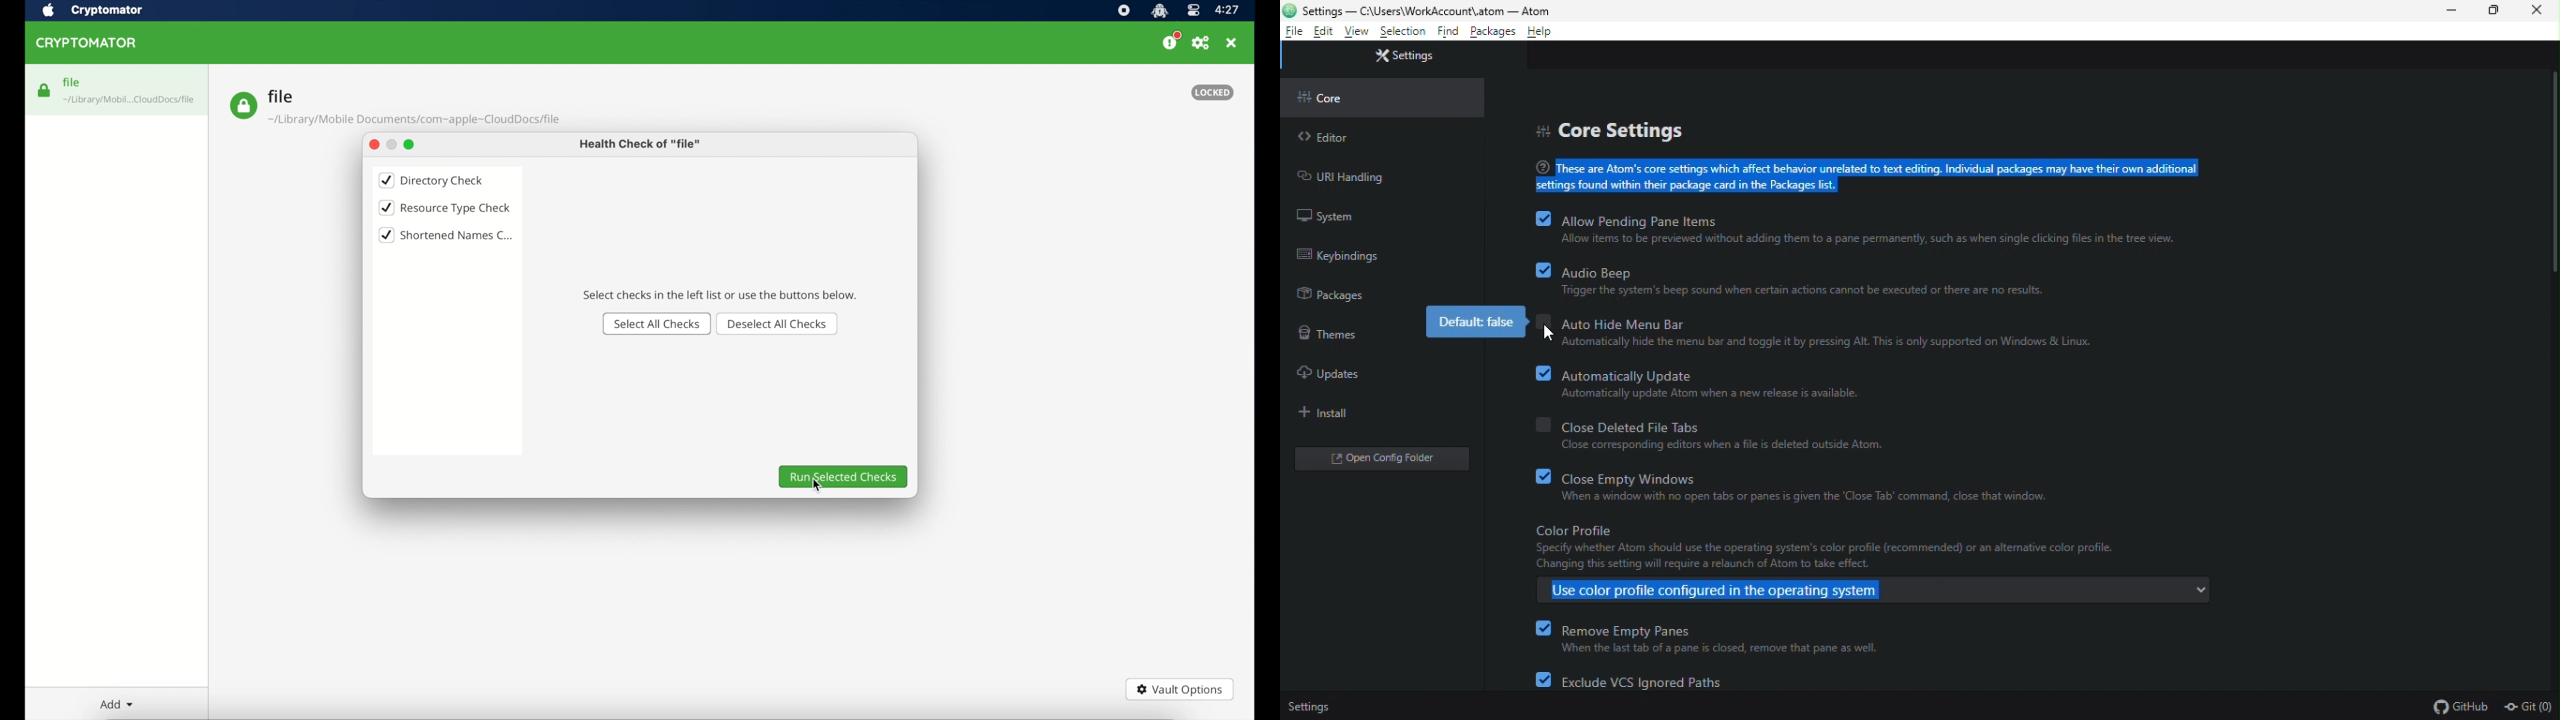  I want to click on open folder, so click(1380, 459).